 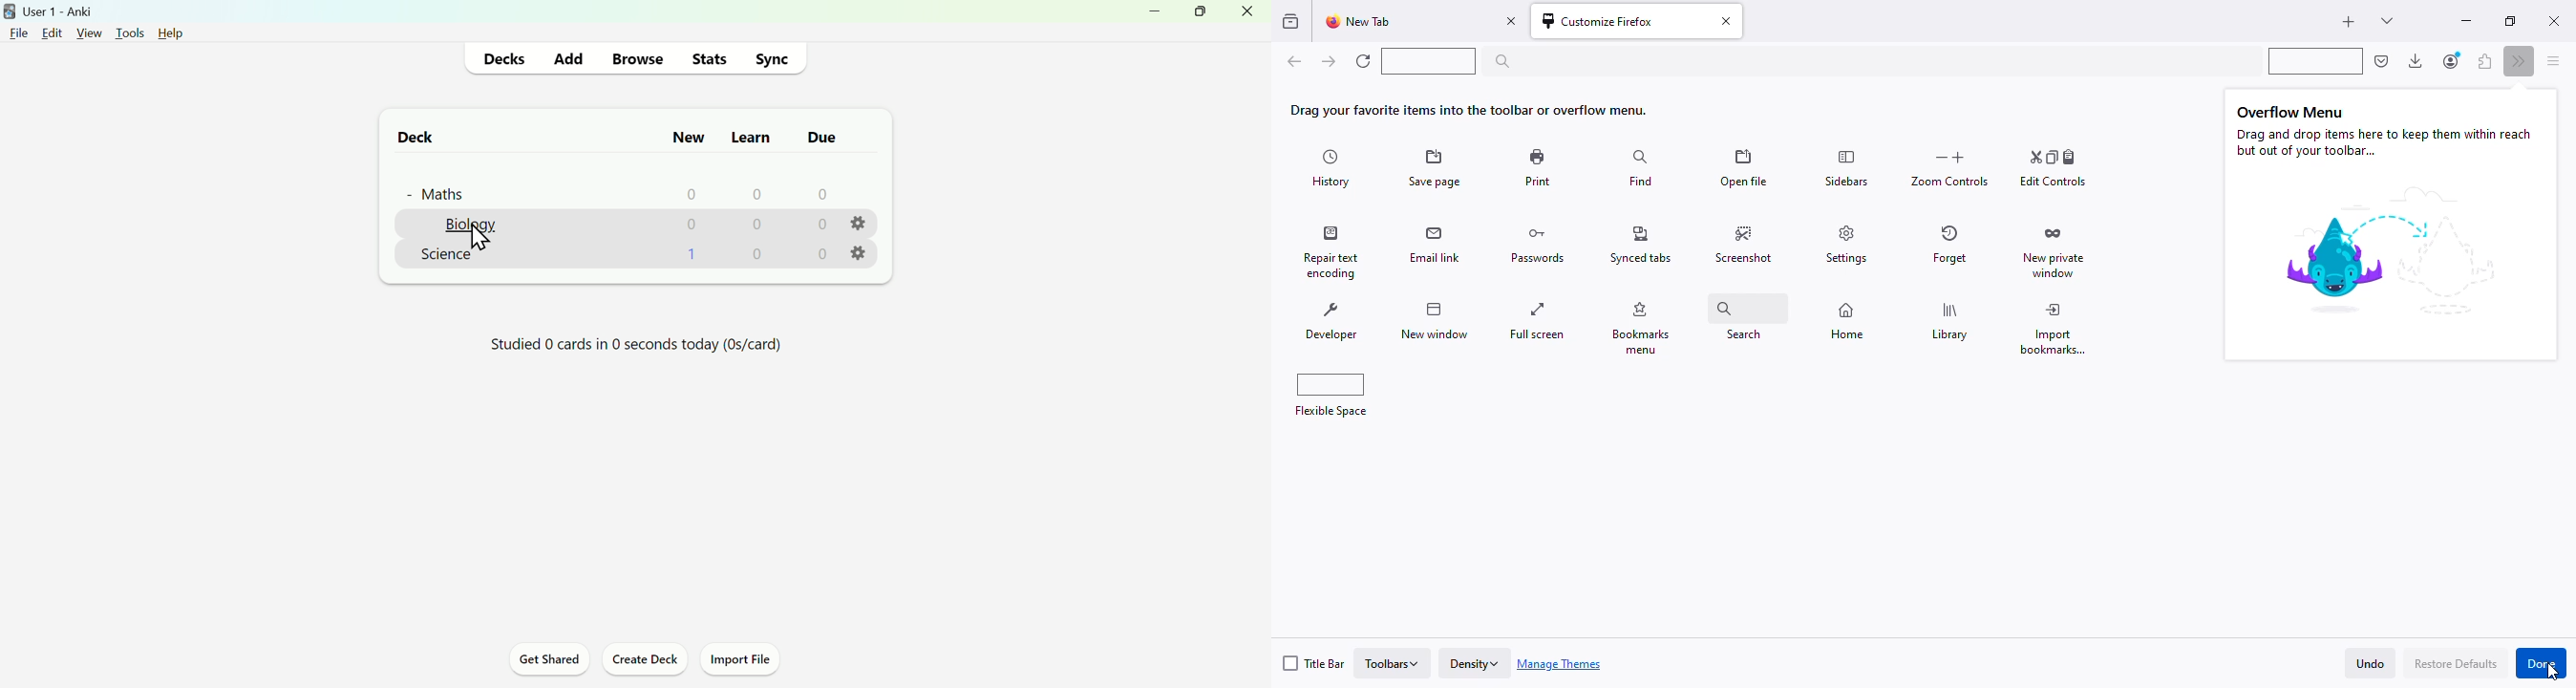 I want to click on Decks, so click(x=505, y=59).